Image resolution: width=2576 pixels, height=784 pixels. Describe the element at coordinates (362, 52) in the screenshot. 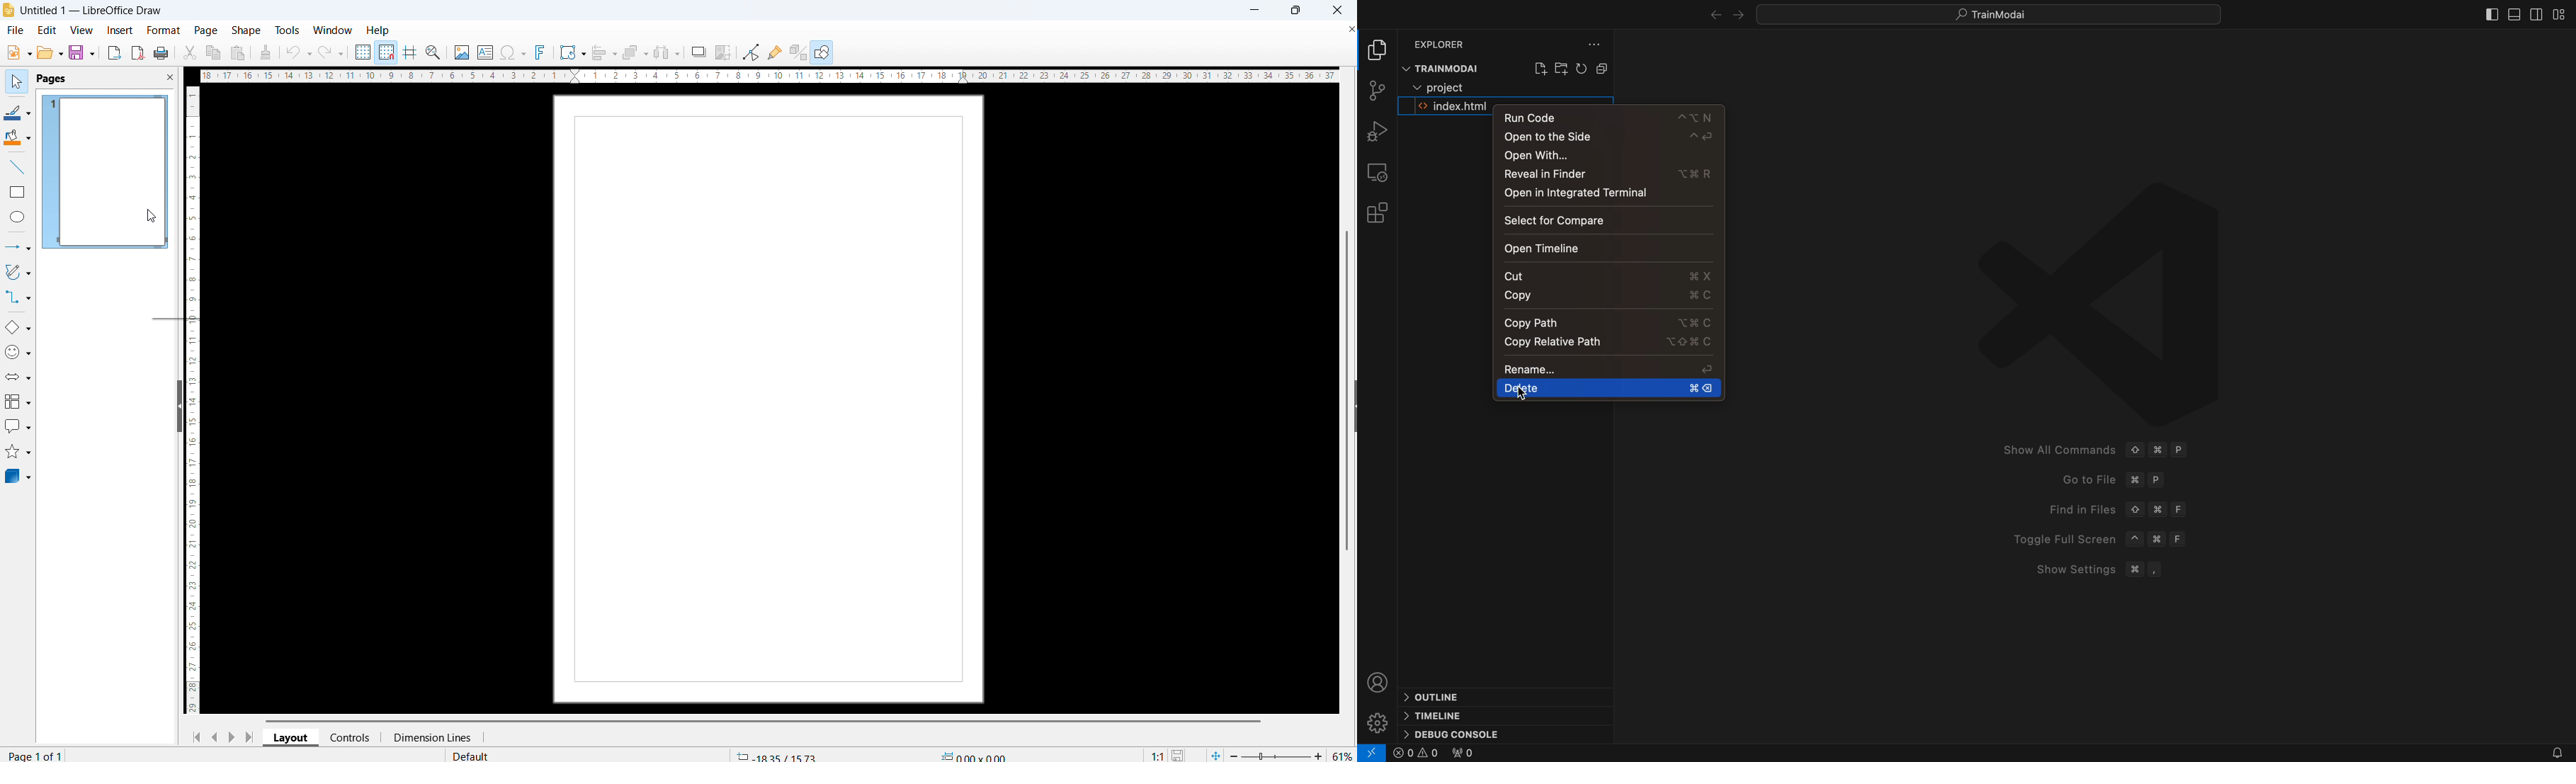

I see `display grid` at that location.